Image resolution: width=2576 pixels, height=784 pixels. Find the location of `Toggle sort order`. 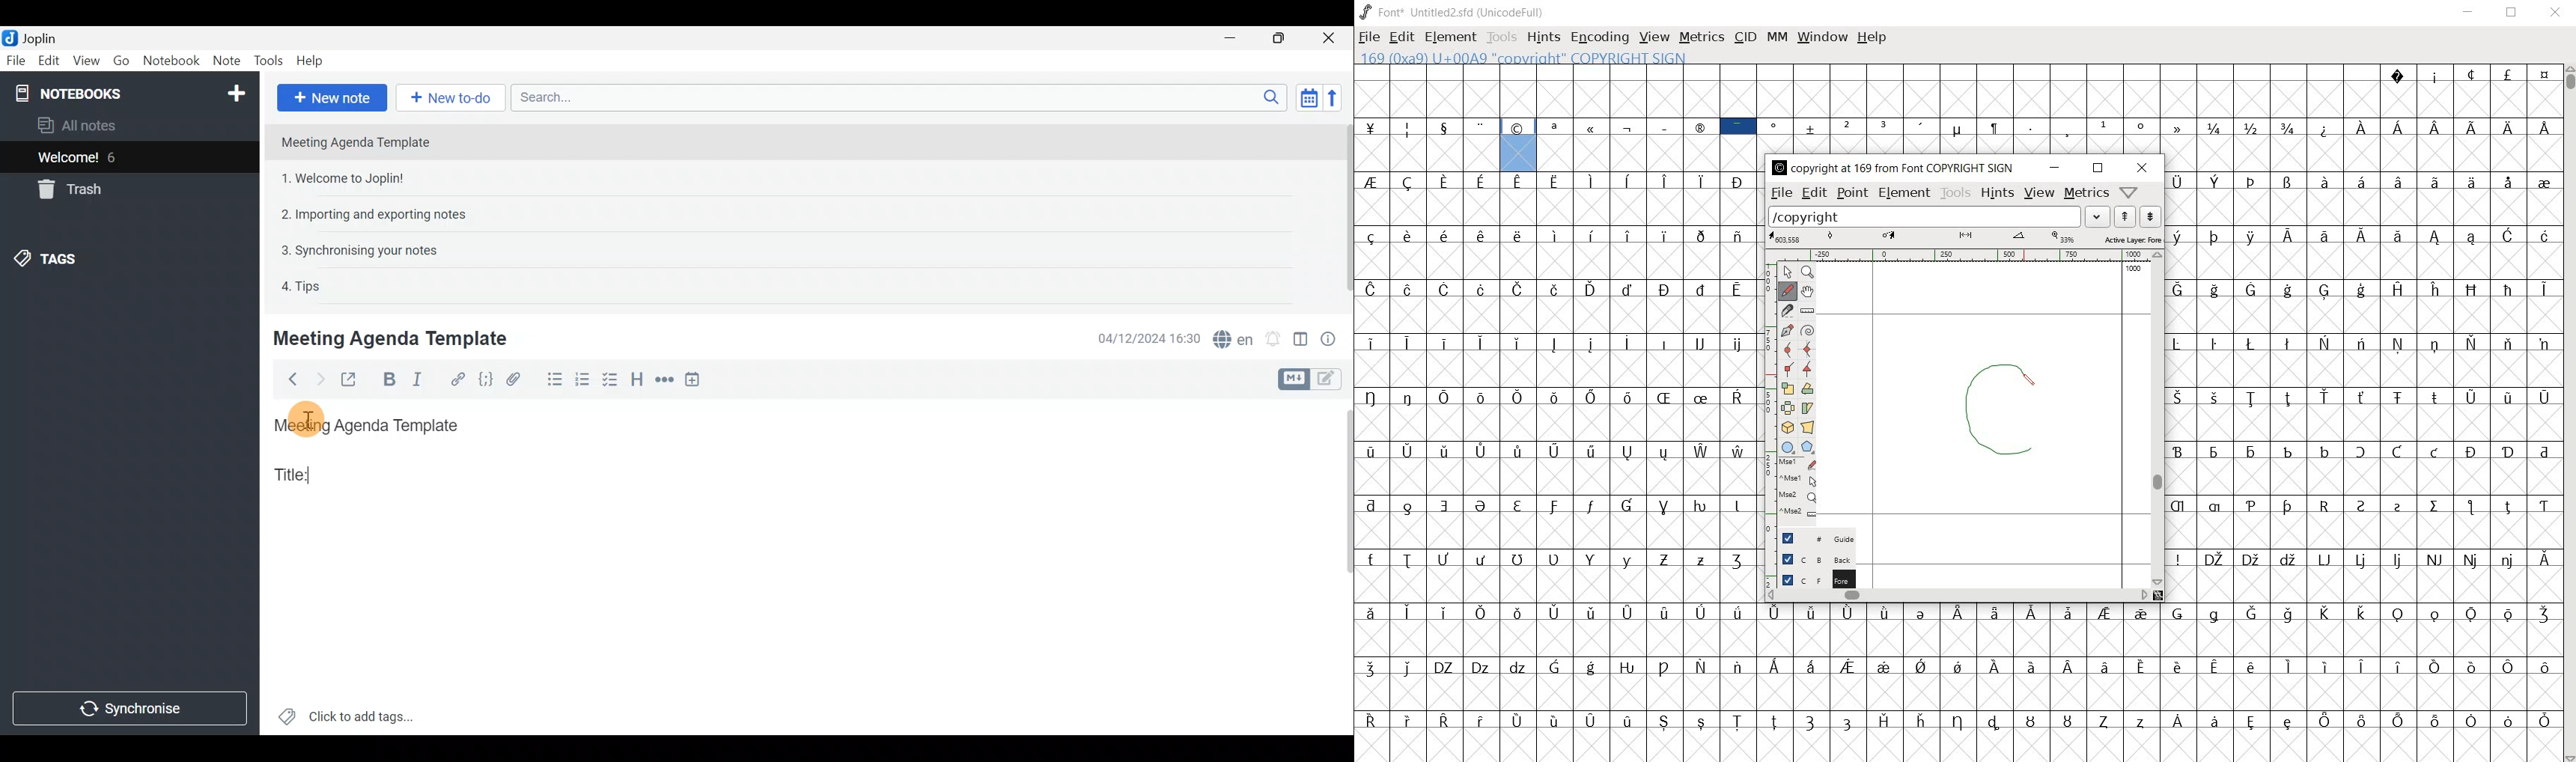

Toggle sort order is located at coordinates (1307, 96).